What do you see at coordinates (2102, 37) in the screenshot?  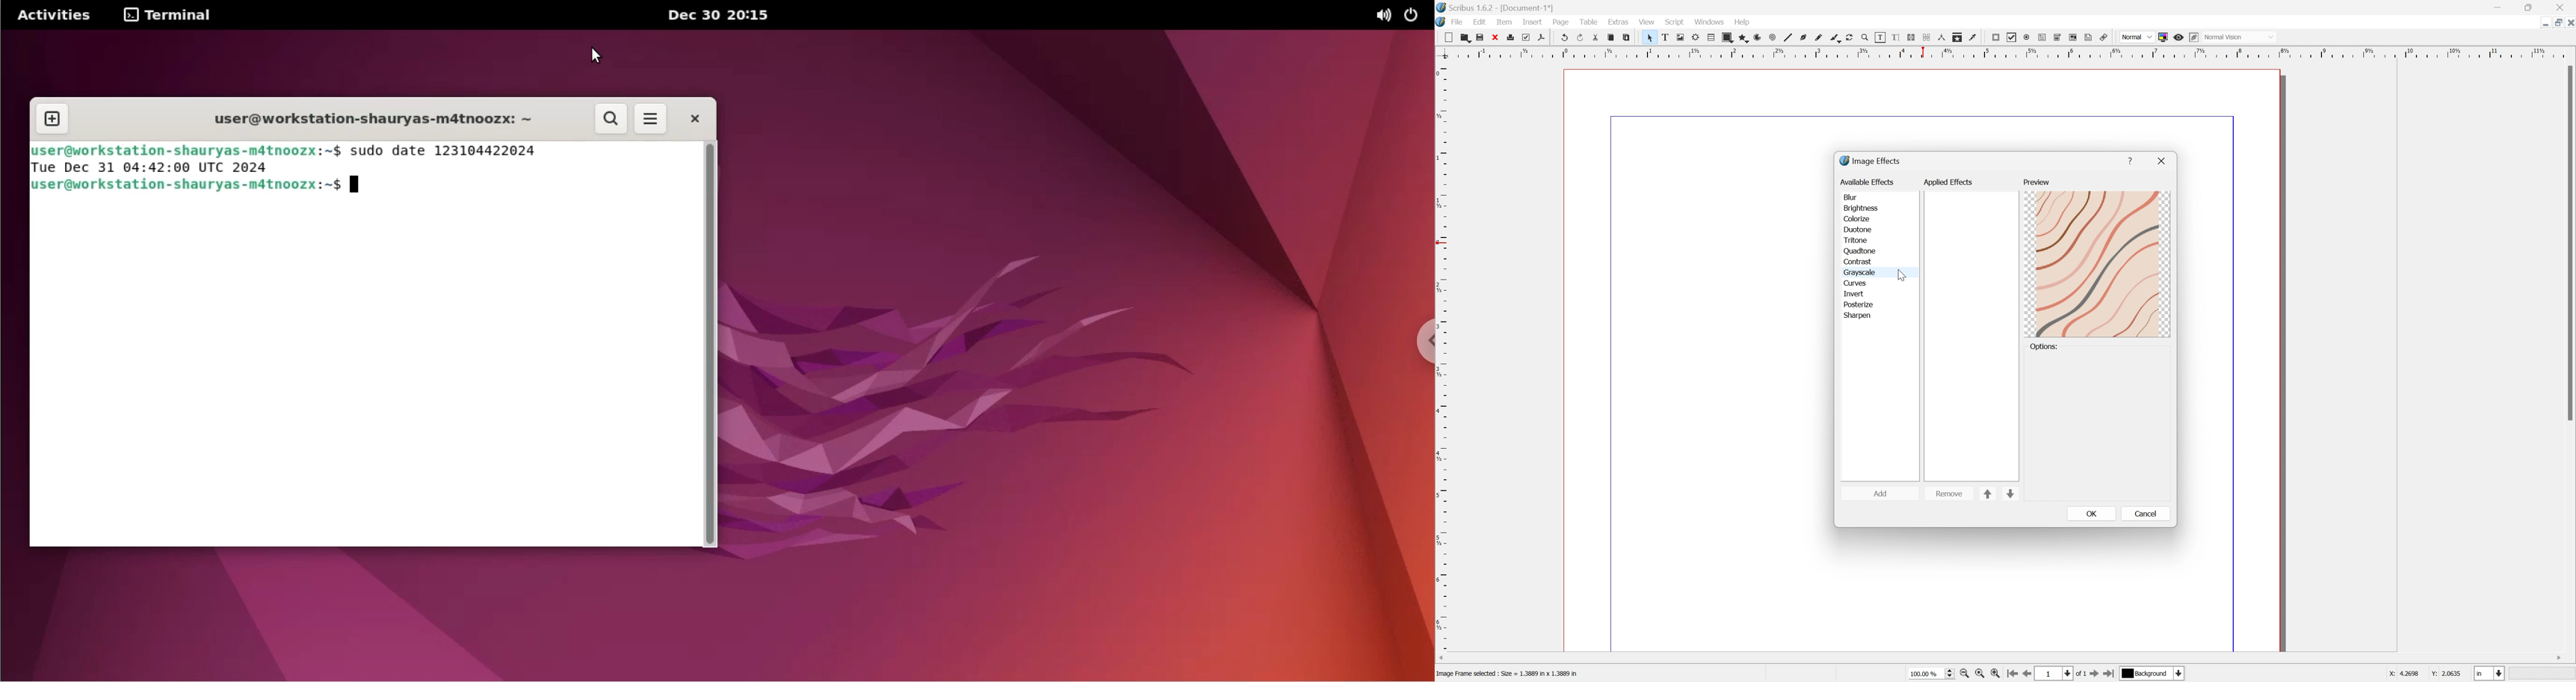 I see `Link annotation` at bounding box center [2102, 37].